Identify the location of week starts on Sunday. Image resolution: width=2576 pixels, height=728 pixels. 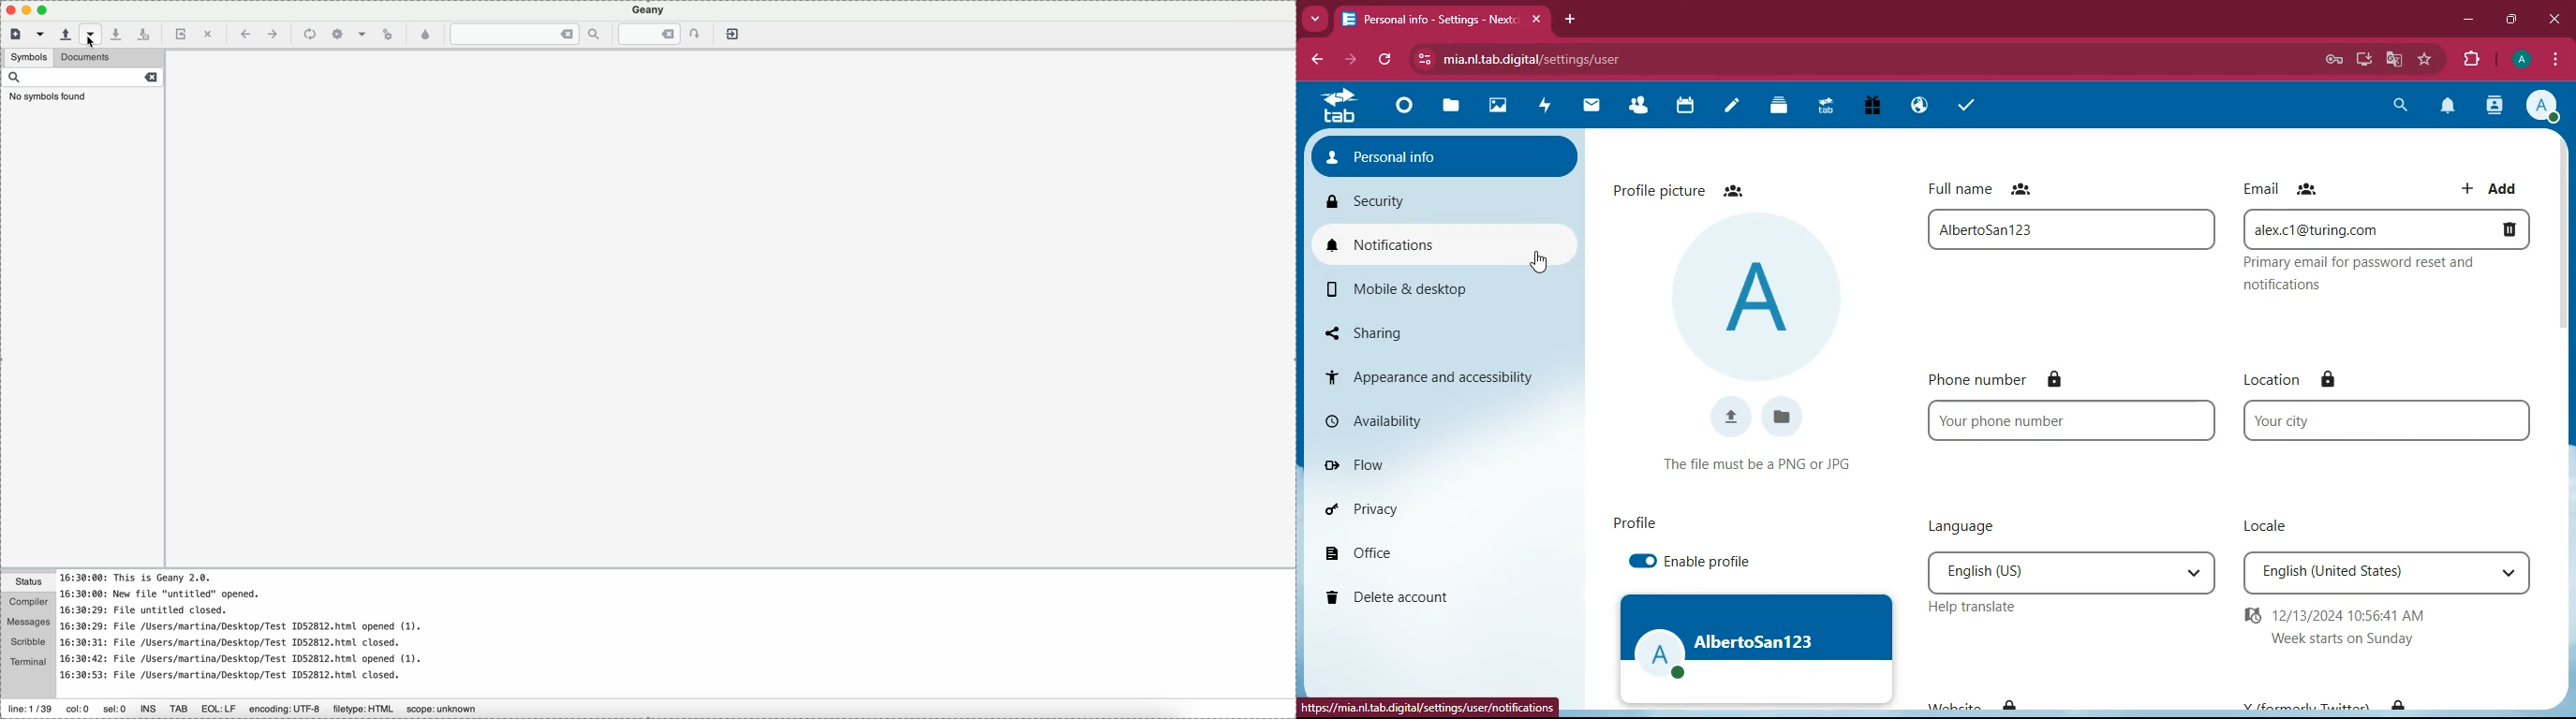
(2344, 638).